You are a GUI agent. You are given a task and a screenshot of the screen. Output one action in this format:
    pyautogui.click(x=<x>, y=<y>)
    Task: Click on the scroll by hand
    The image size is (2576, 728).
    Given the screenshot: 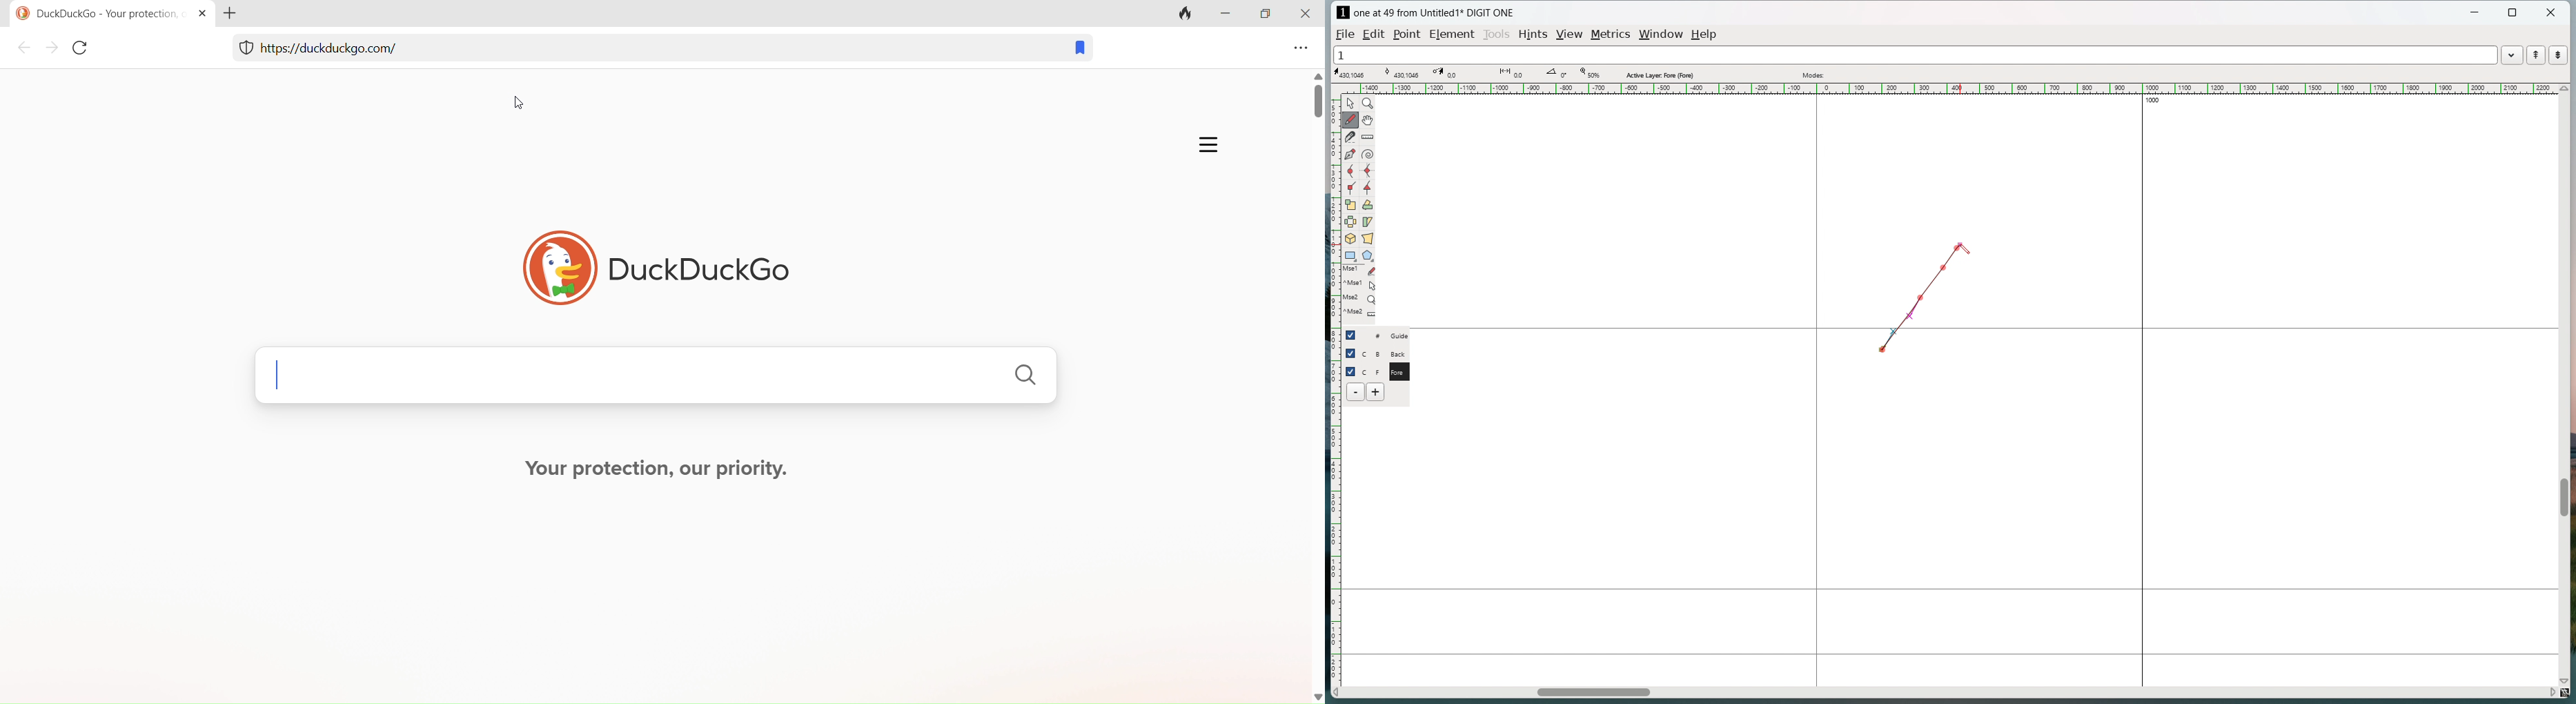 What is the action you would take?
    pyautogui.click(x=1369, y=119)
    